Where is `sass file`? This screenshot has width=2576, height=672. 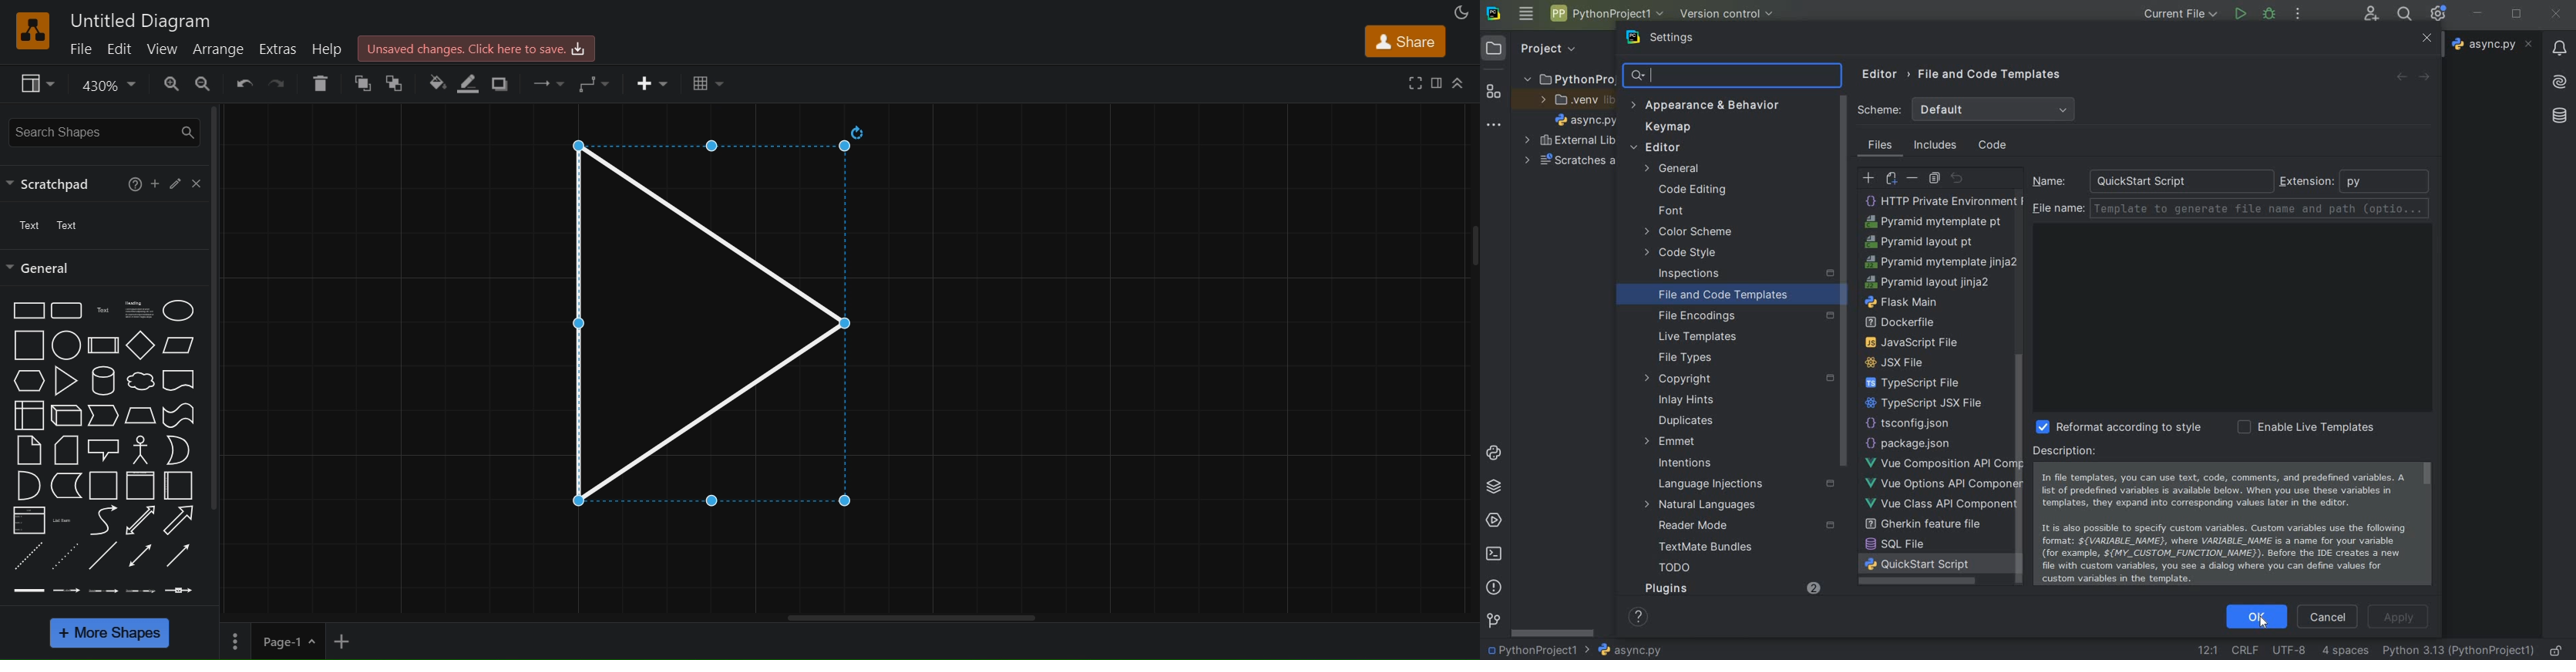
sass file is located at coordinates (1900, 362).